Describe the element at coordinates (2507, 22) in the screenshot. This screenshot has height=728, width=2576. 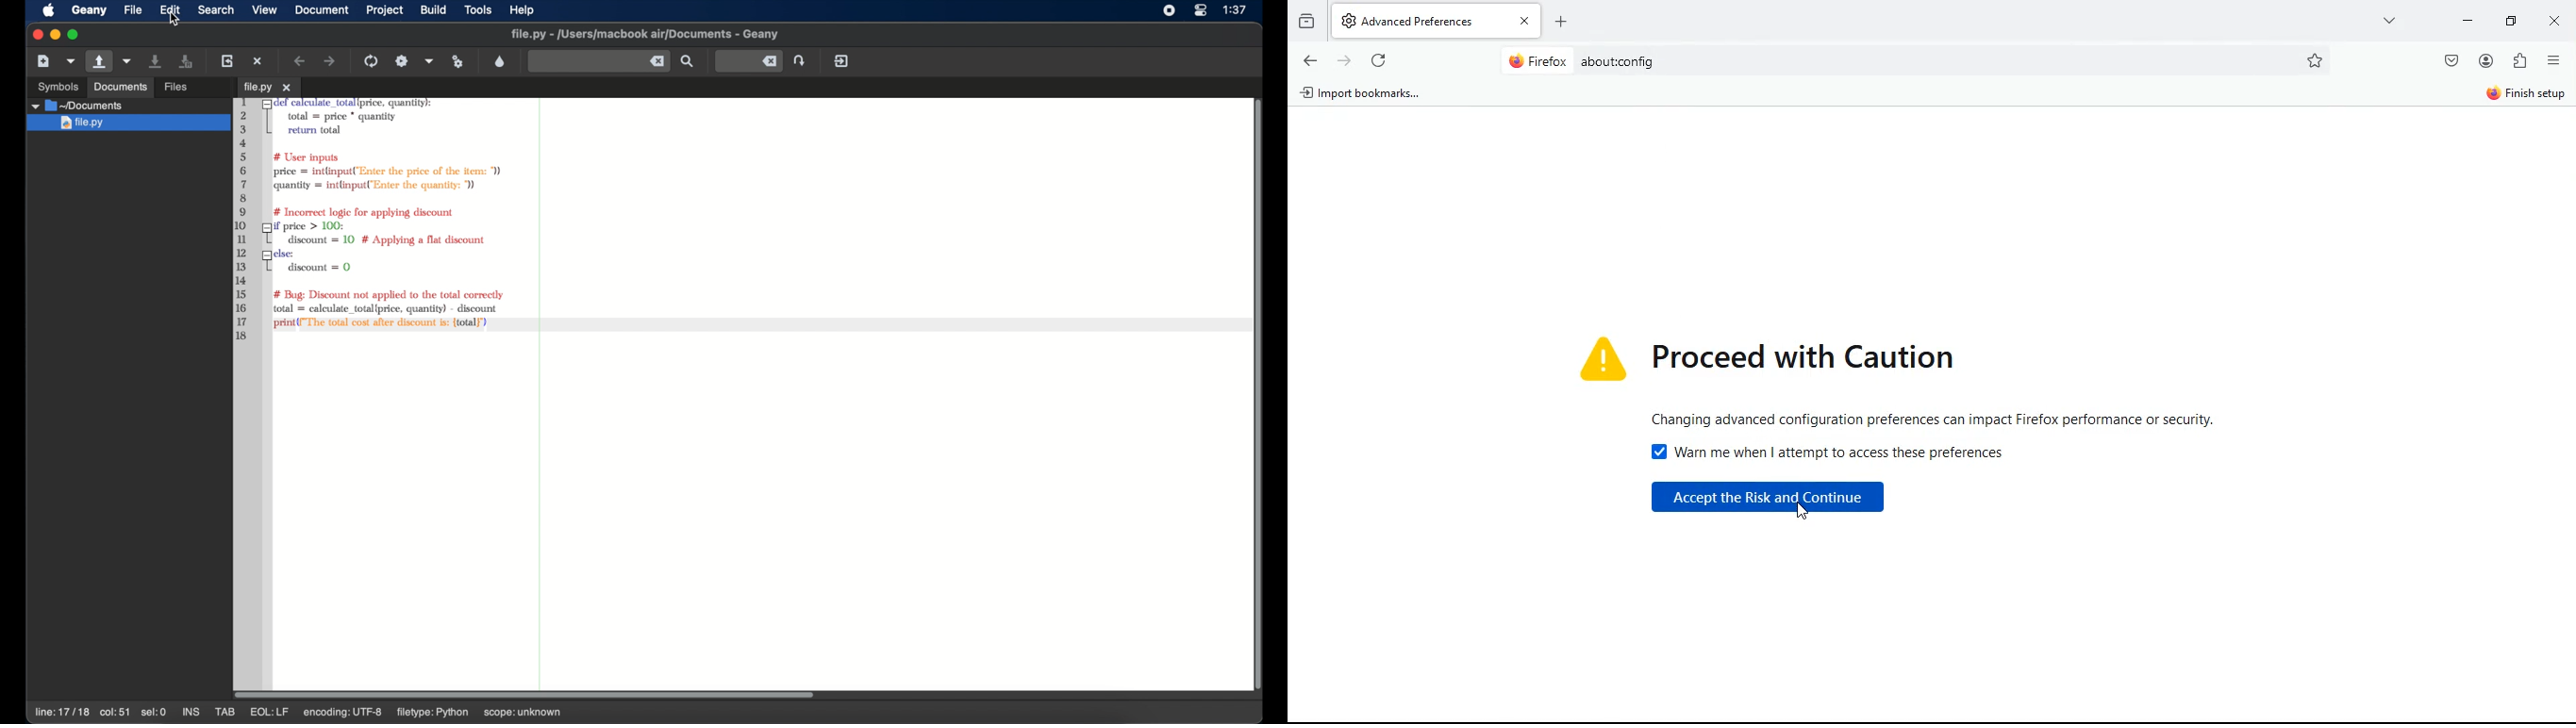
I see `maximize` at that location.